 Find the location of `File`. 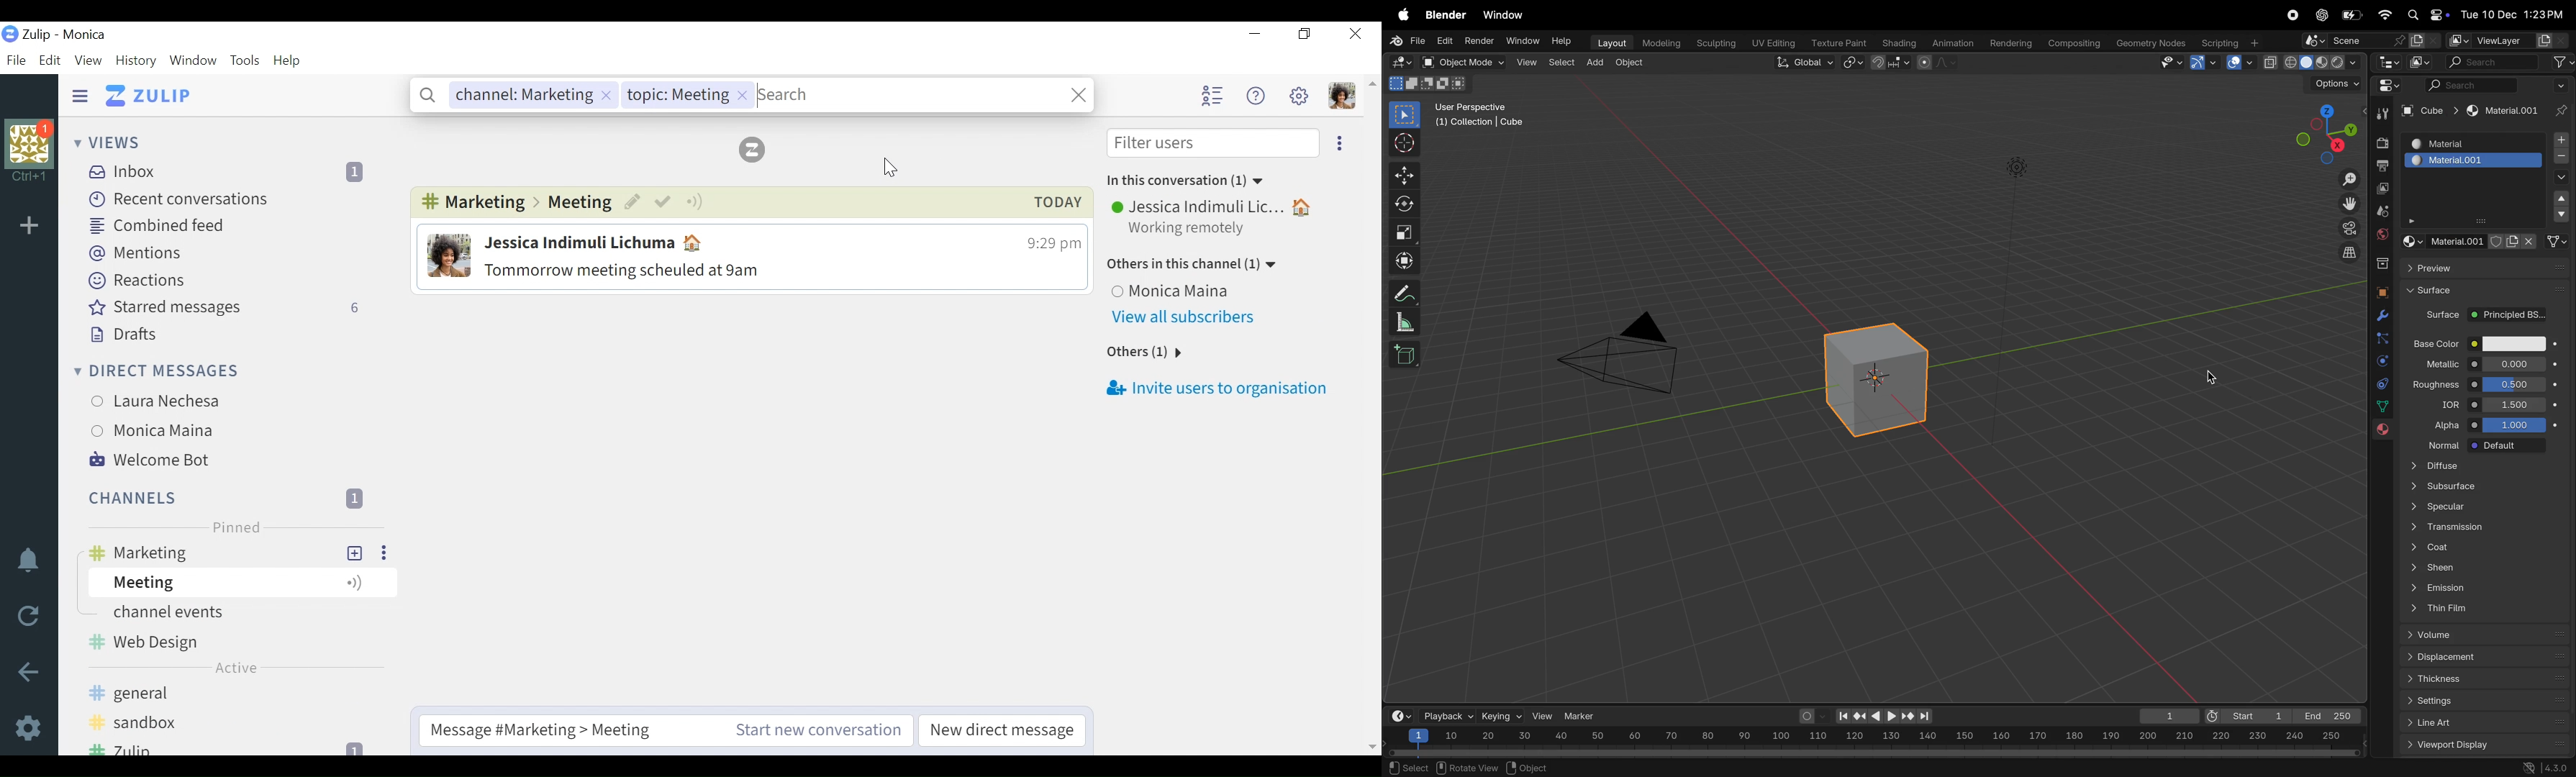

File is located at coordinates (16, 60).